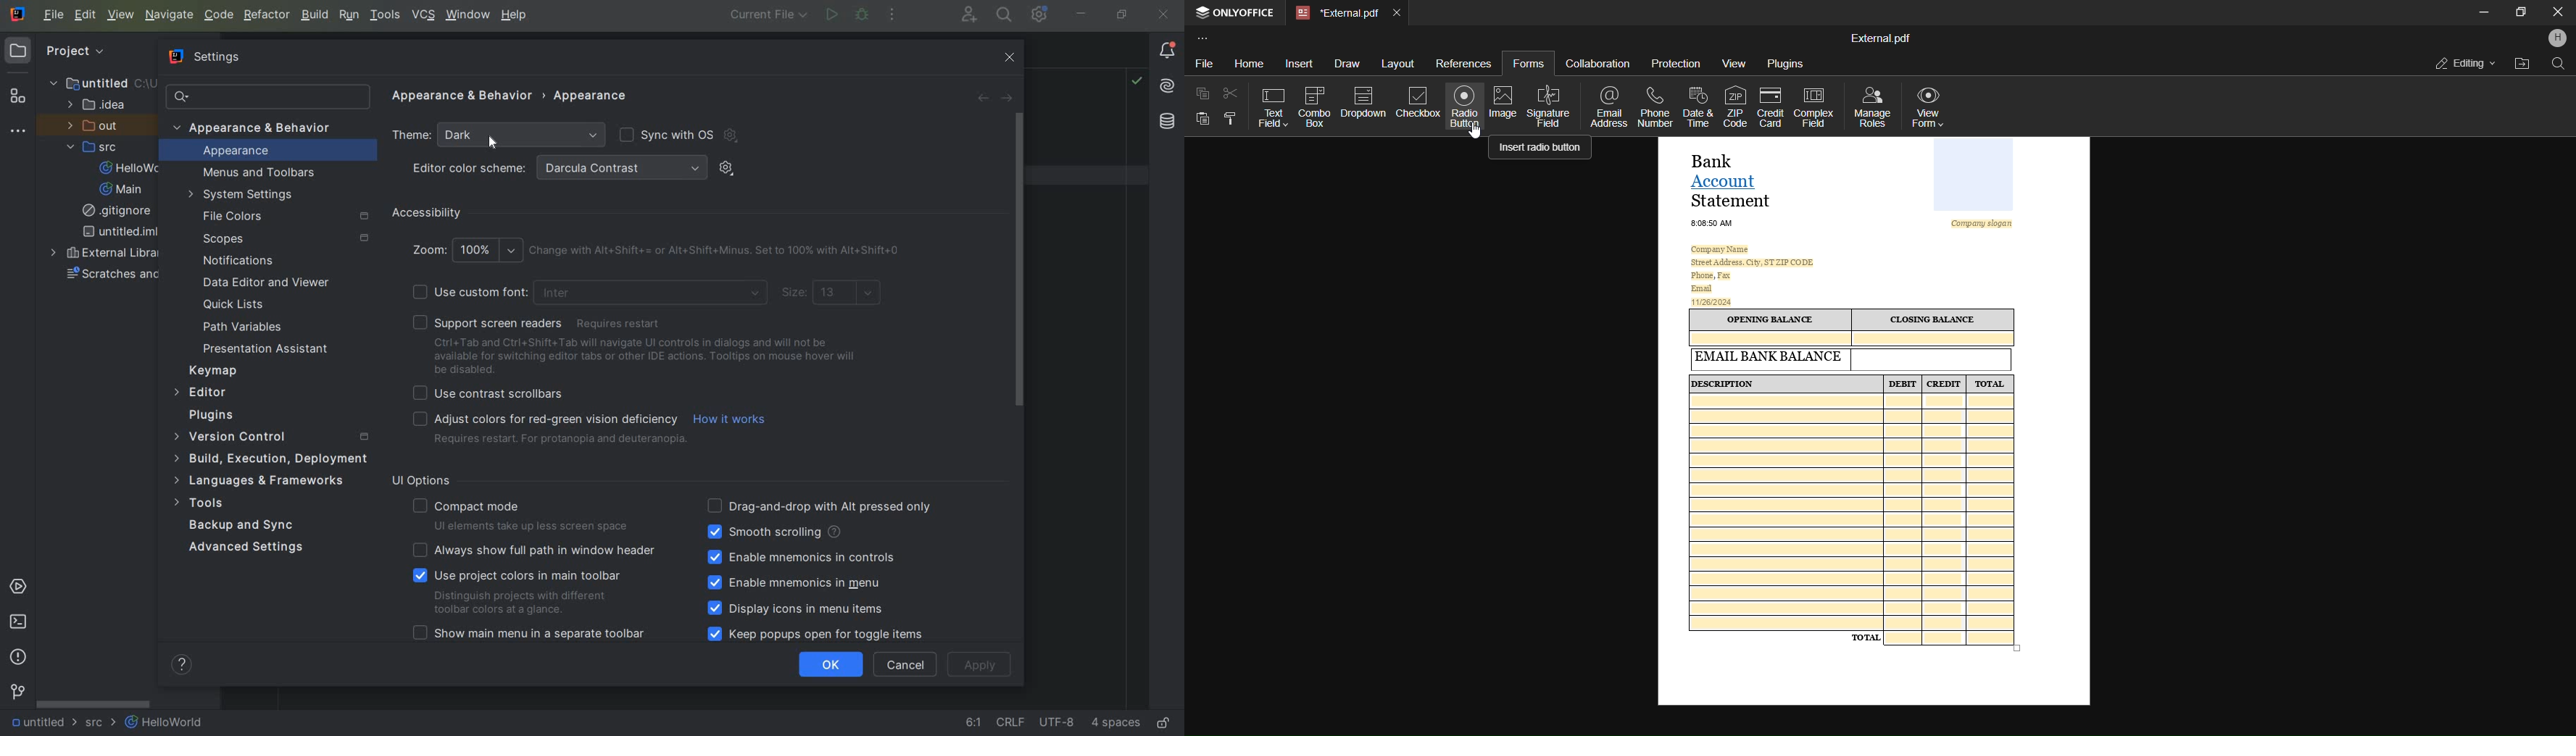 This screenshot has height=756, width=2576. I want to click on phone number, so click(1655, 106).